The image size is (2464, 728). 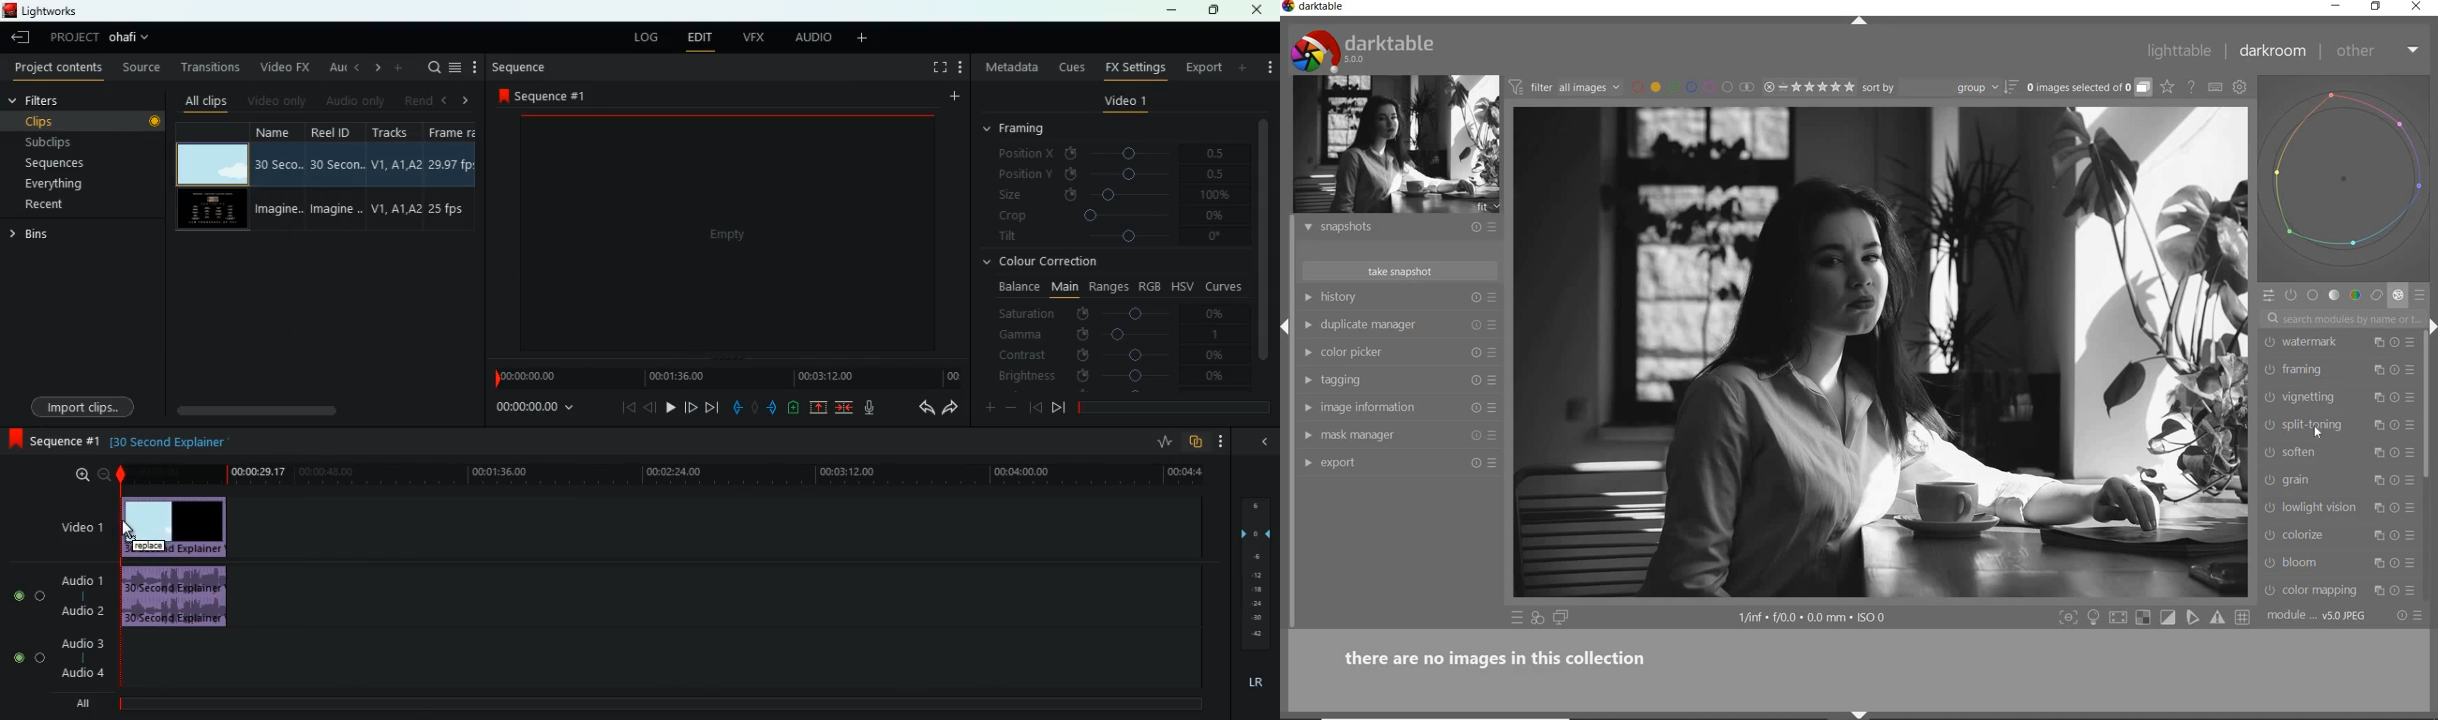 I want to click on rend, so click(x=418, y=99).